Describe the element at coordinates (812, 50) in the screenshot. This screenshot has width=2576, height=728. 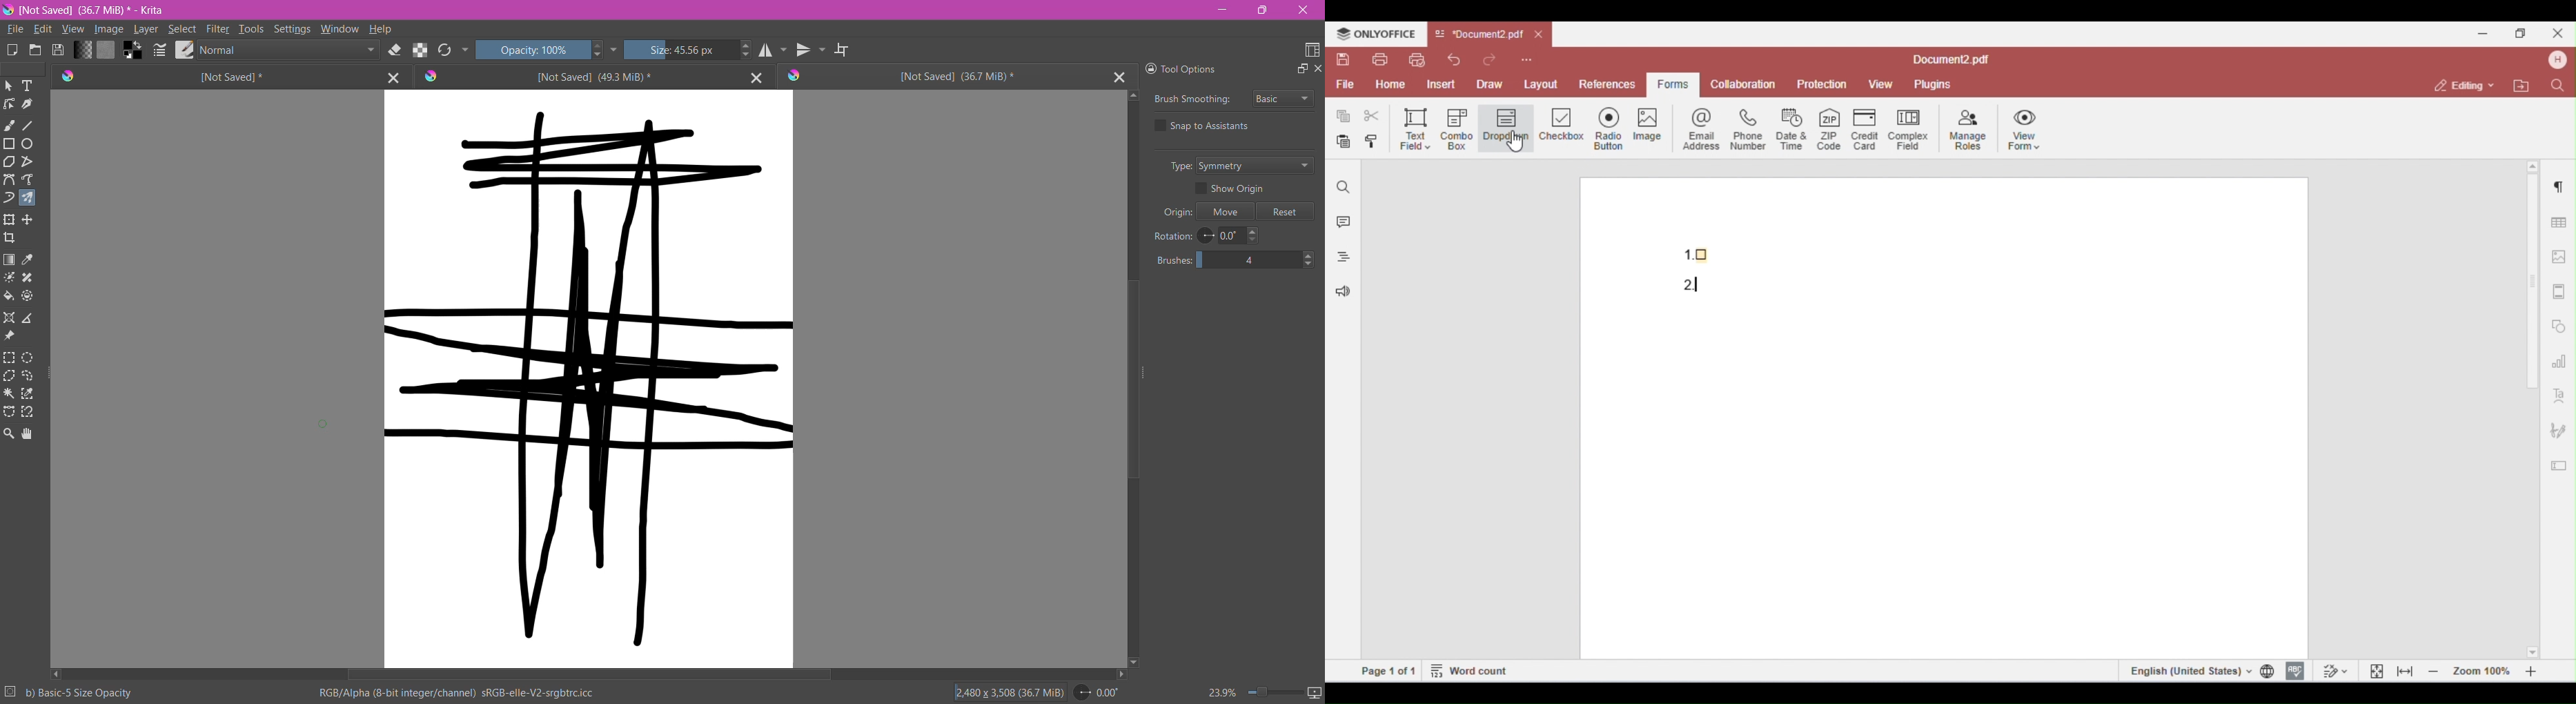
I see `Vertical Mirror Tool` at that location.